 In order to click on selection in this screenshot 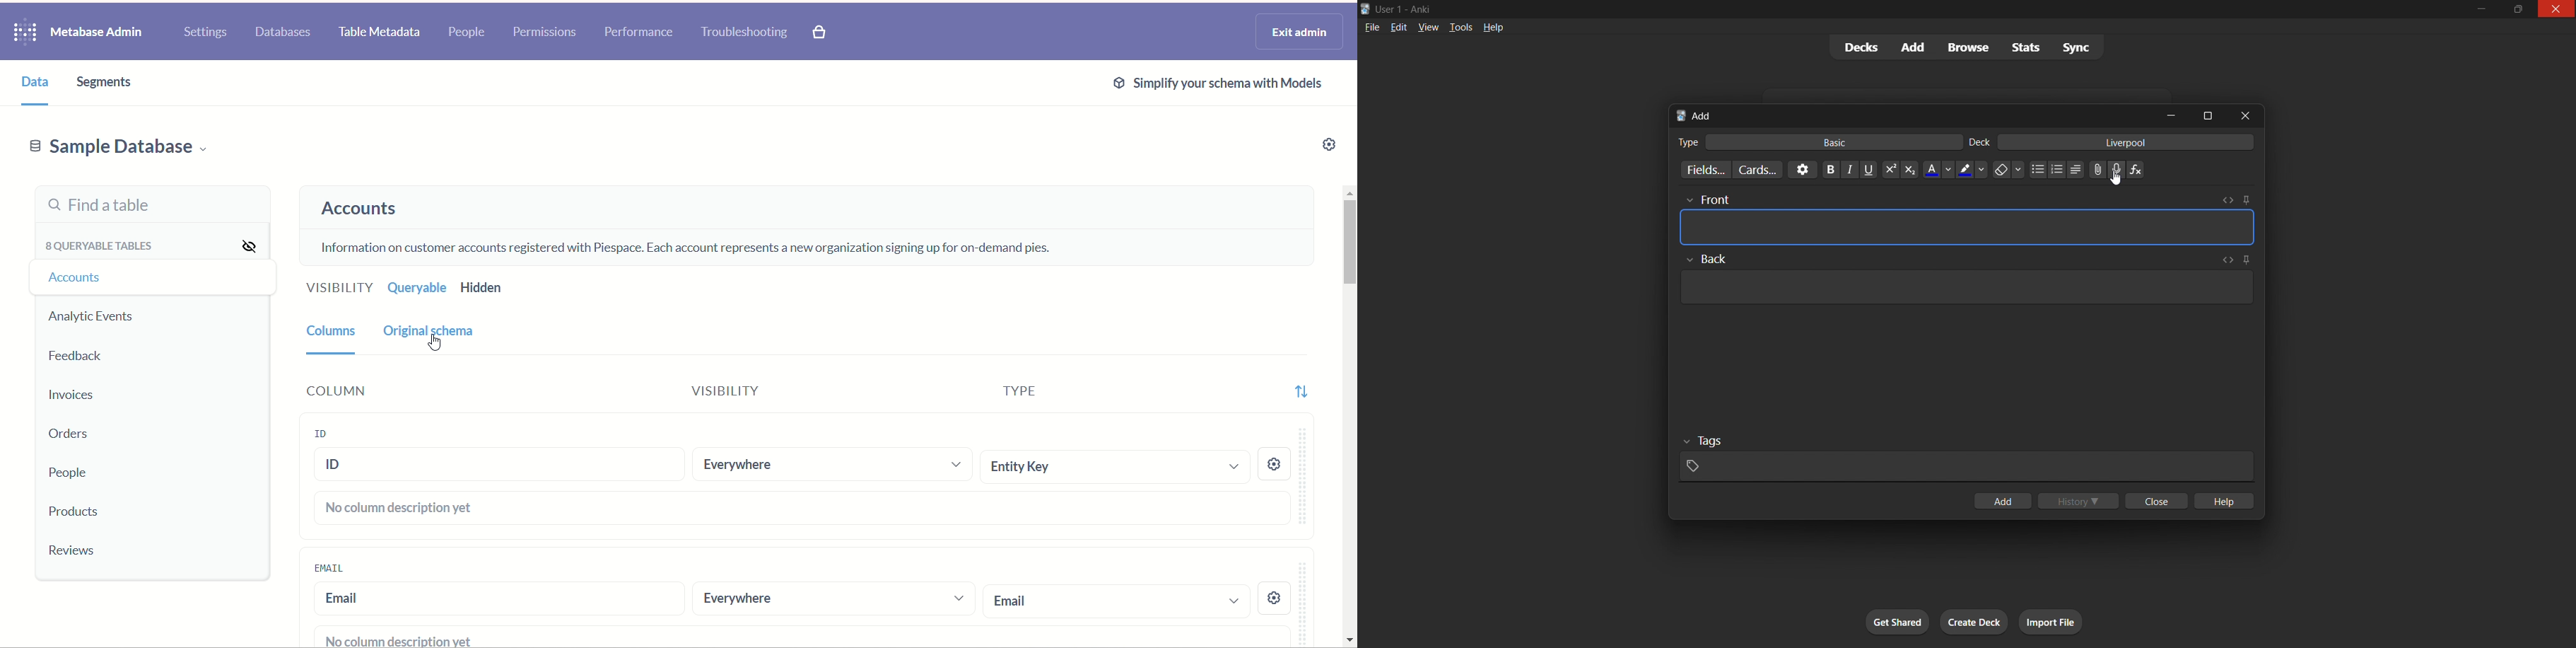, I will do `click(831, 465)`.